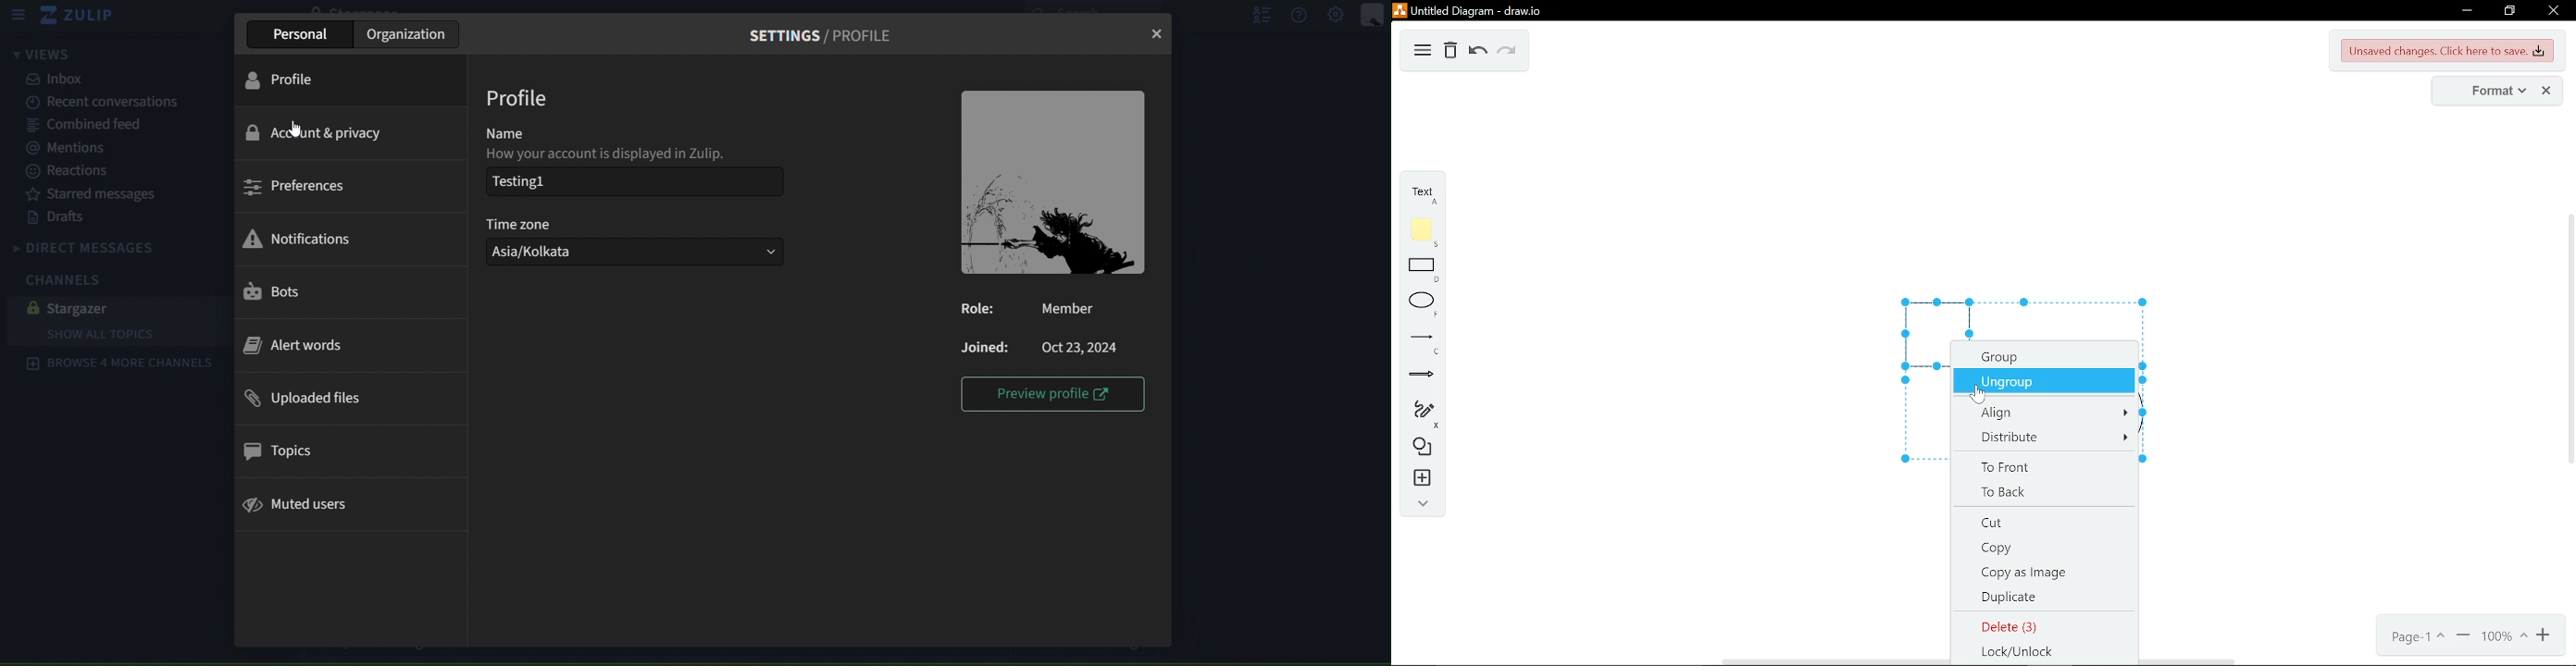 The image size is (2576, 672). Describe the element at coordinates (2049, 493) in the screenshot. I see `to back` at that location.